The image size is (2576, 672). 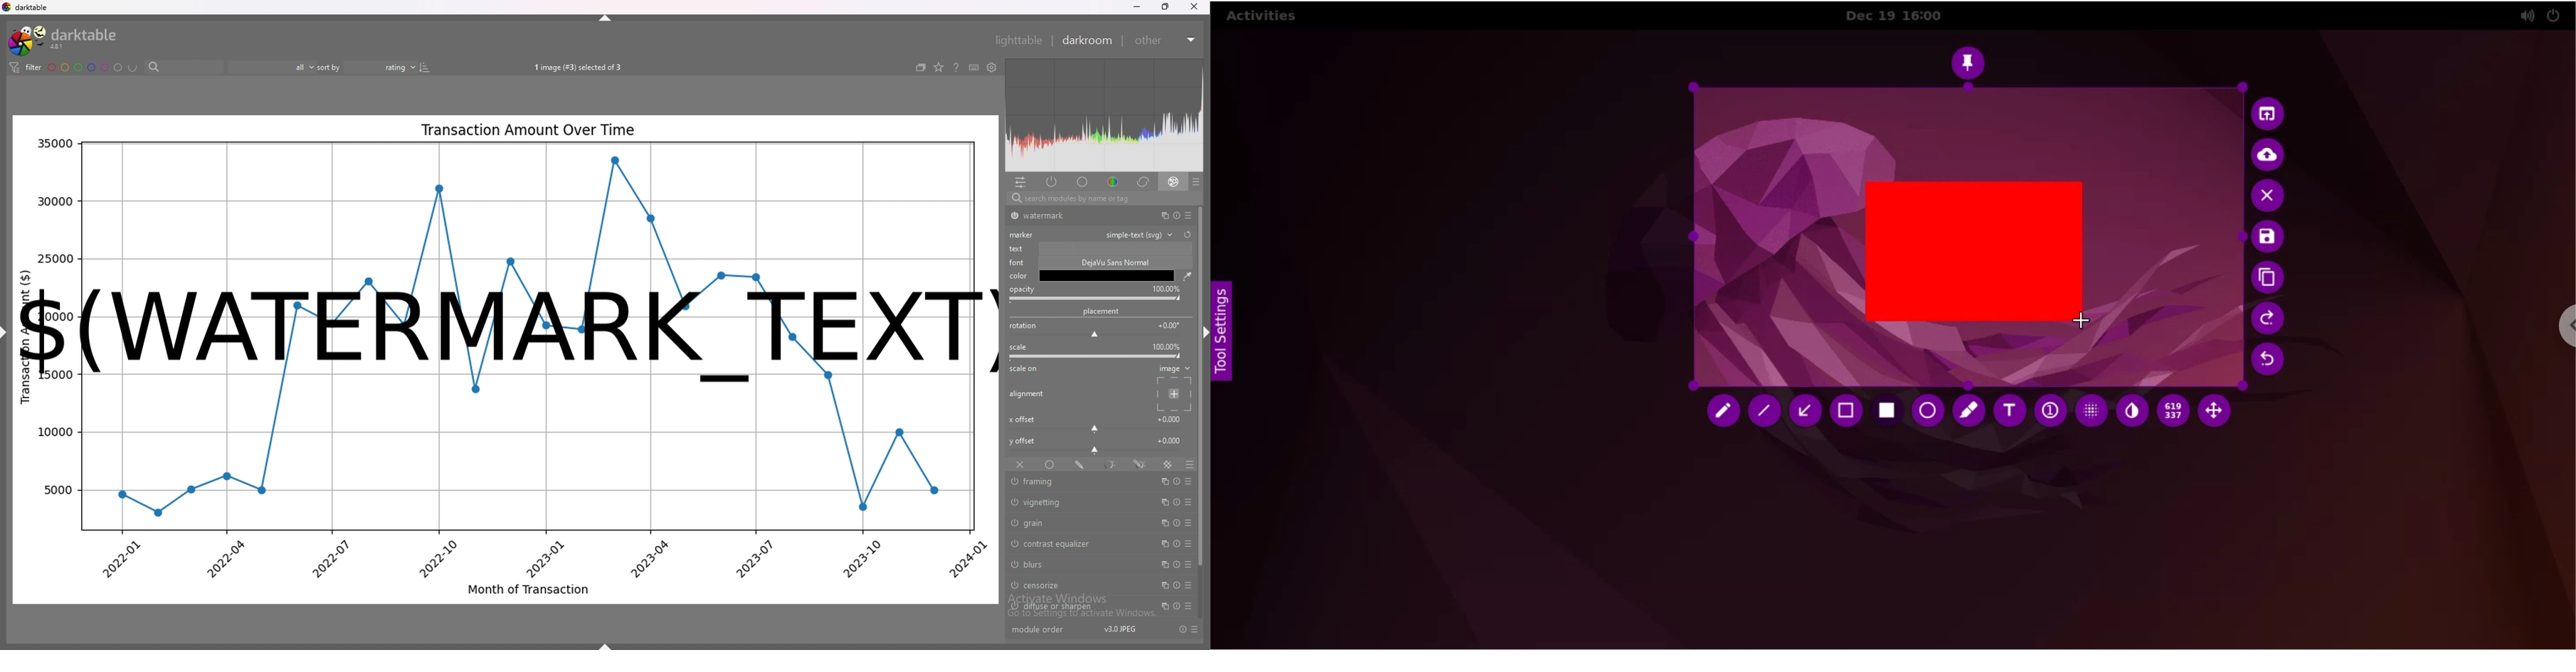 What do you see at coordinates (510, 197) in the screenshot?
I see `watermarked text` at bounding box center [510, 197].